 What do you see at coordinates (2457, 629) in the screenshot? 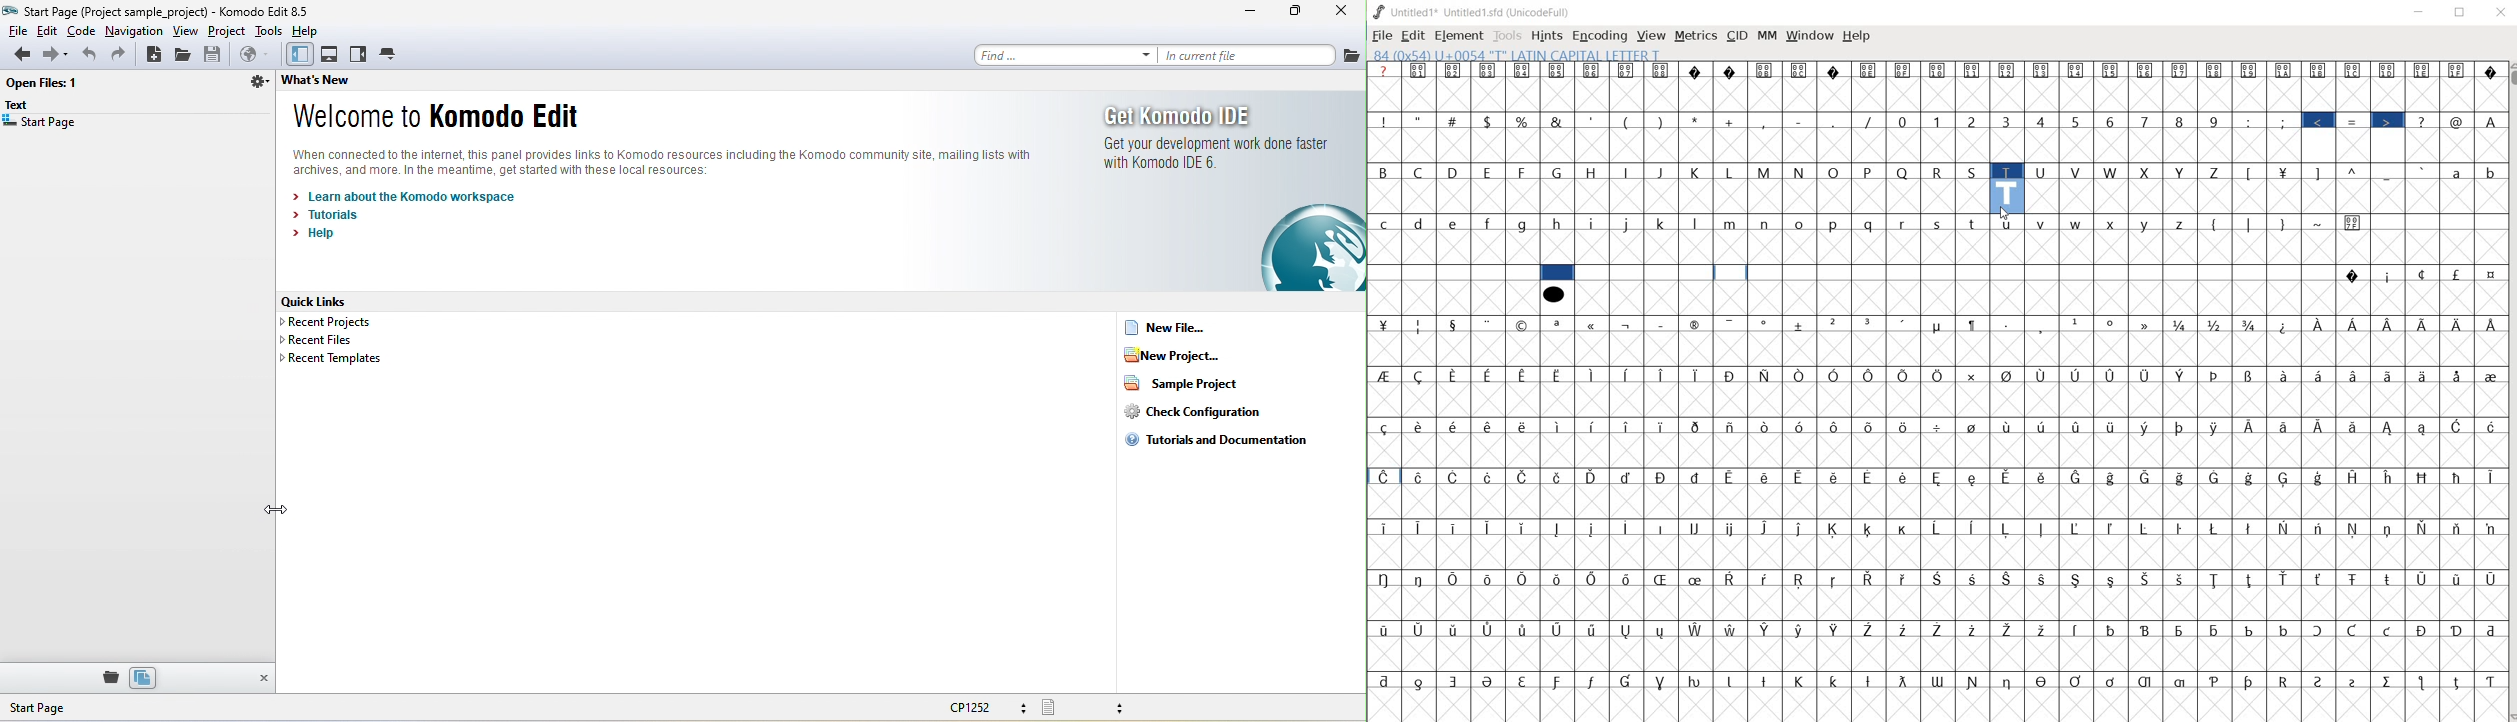
I see `Symbol` at bounding box center [2457, 629].